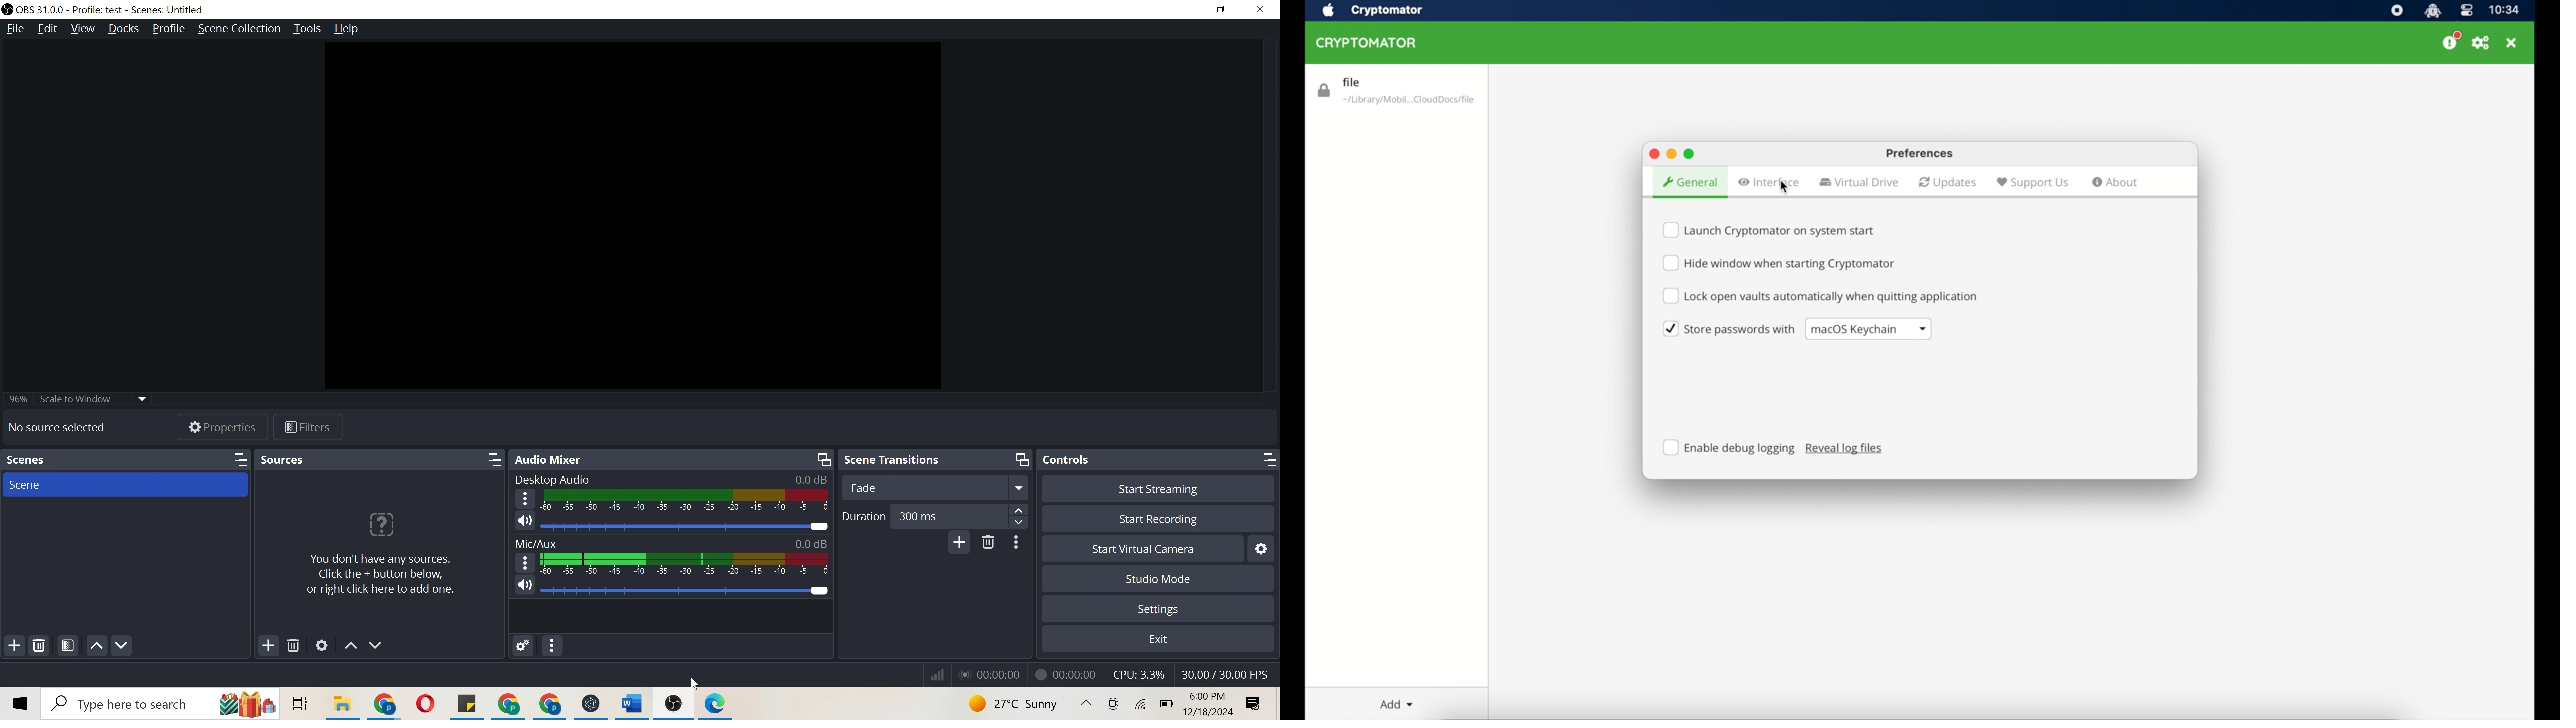 The height and width of the screenshot is (728, 2576). I want to click on word, so click(641, 701).